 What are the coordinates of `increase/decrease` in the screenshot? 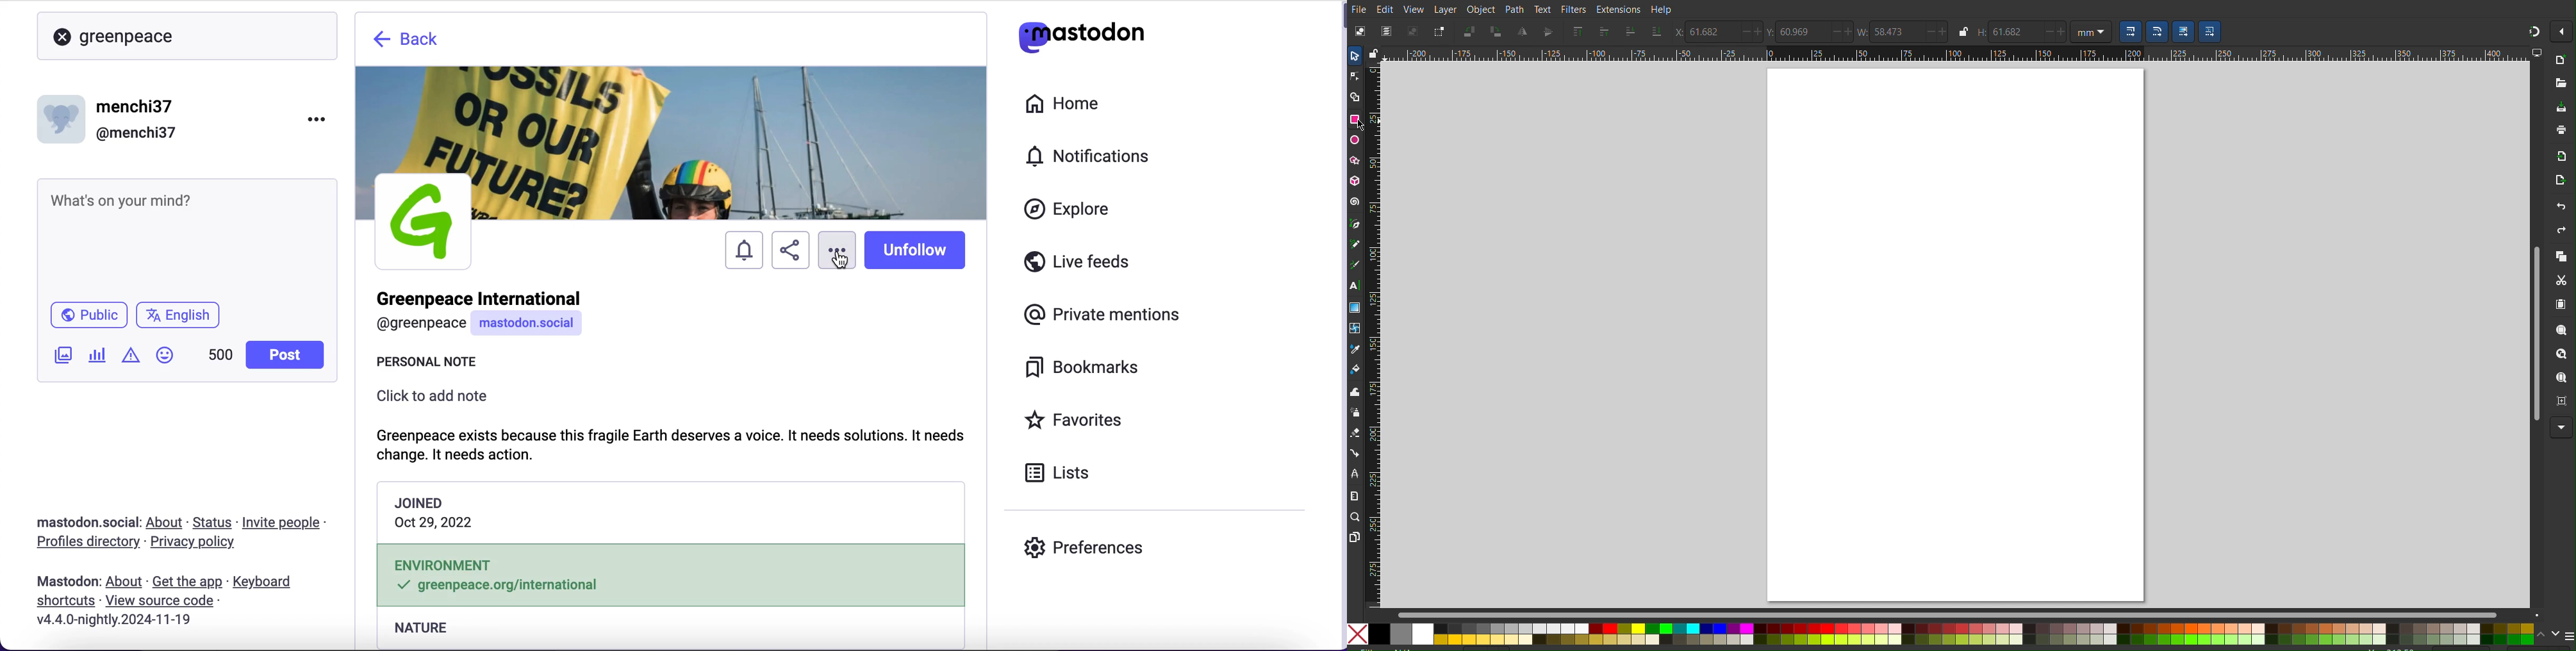 It's located at (2056, 32).